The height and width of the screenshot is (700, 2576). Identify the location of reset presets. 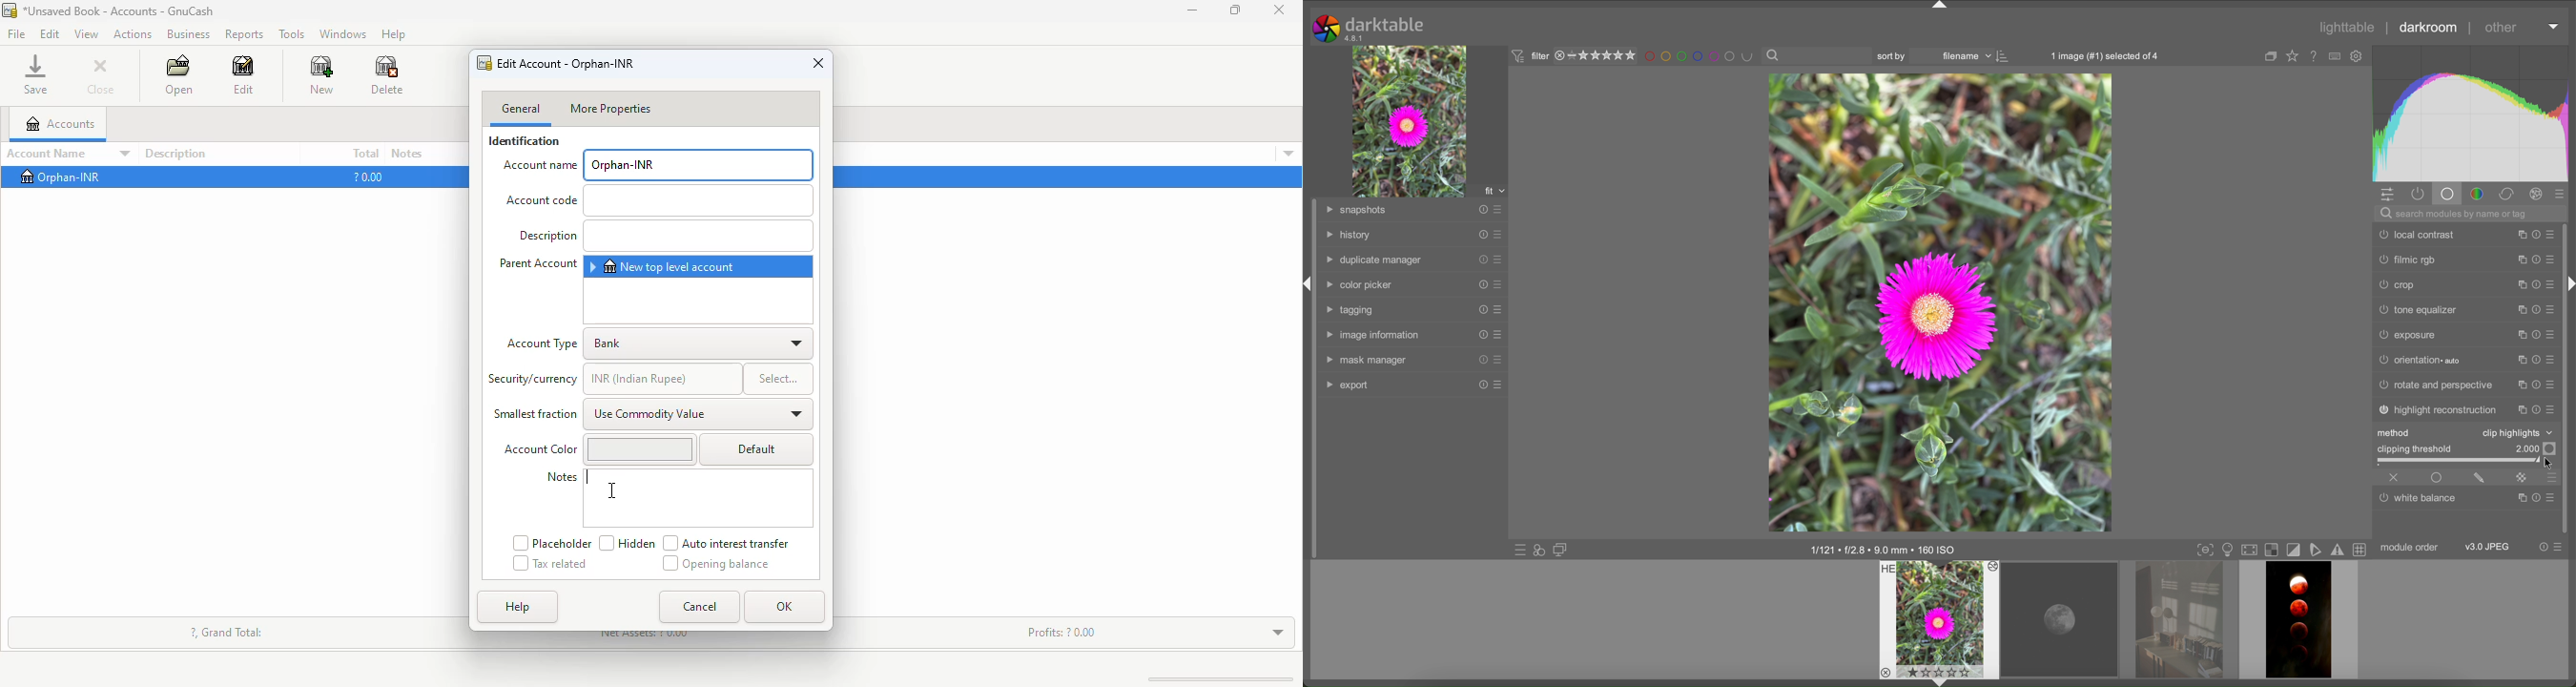
(1481, 258).